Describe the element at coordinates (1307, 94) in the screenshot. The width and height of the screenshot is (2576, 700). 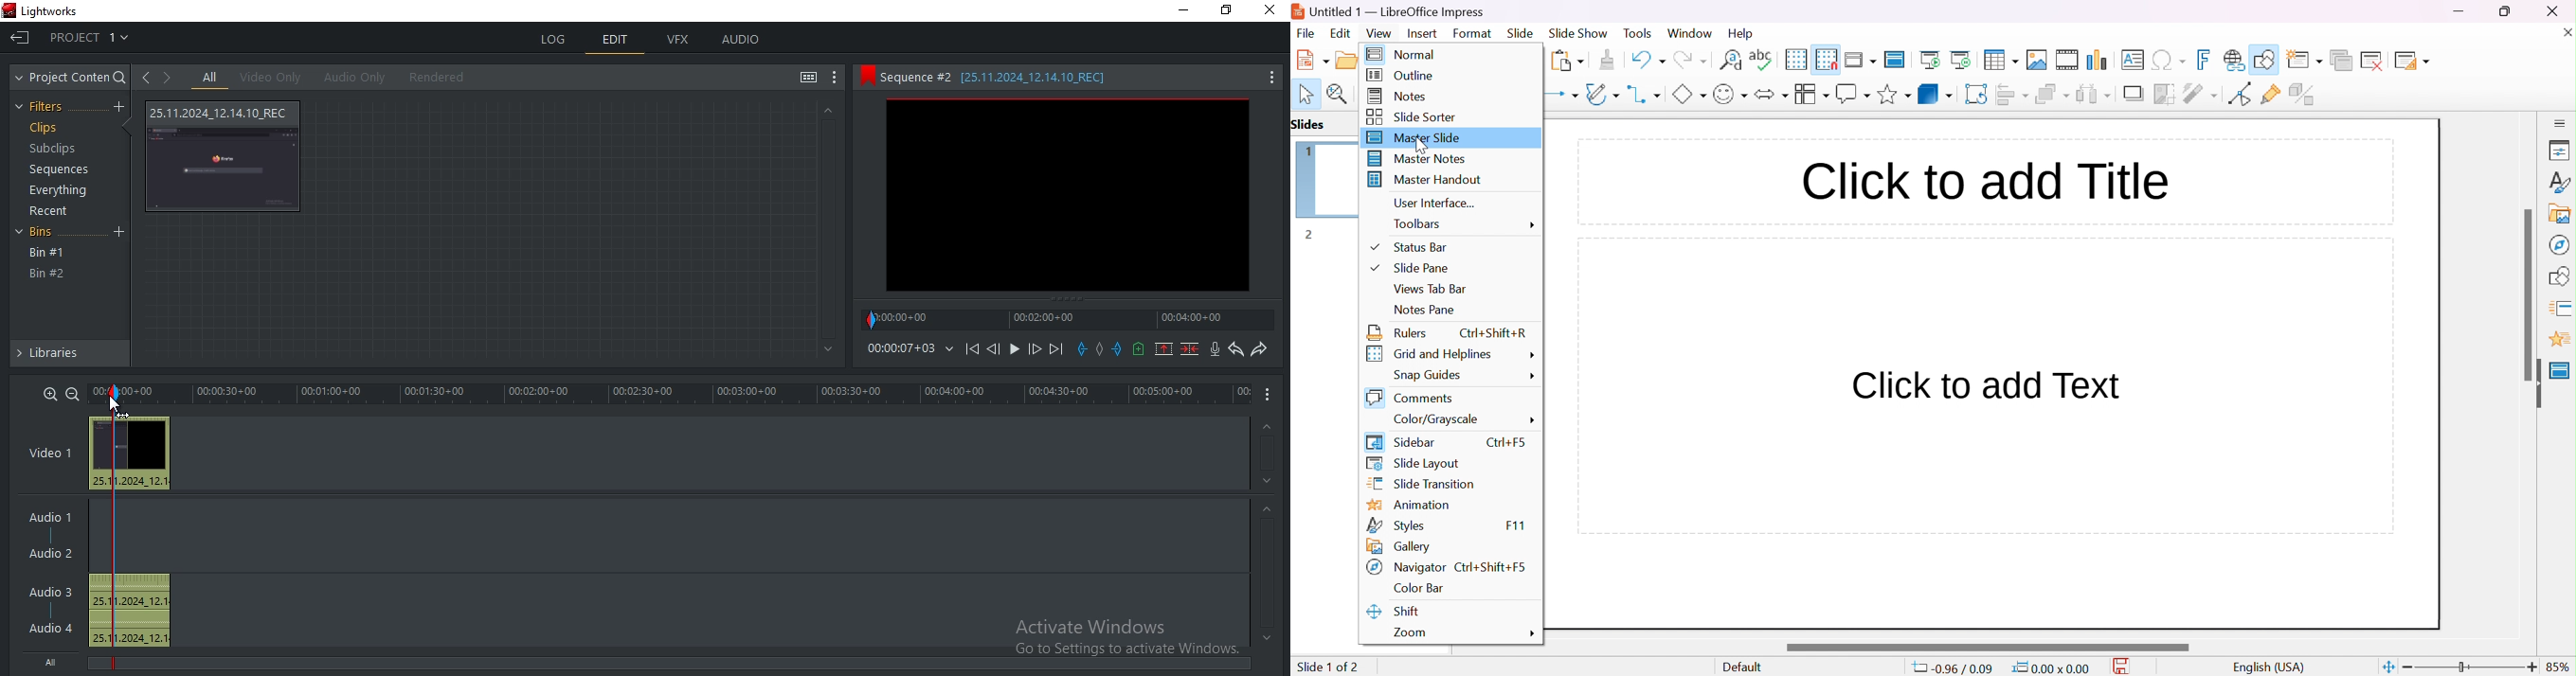
I see `select` at that location.